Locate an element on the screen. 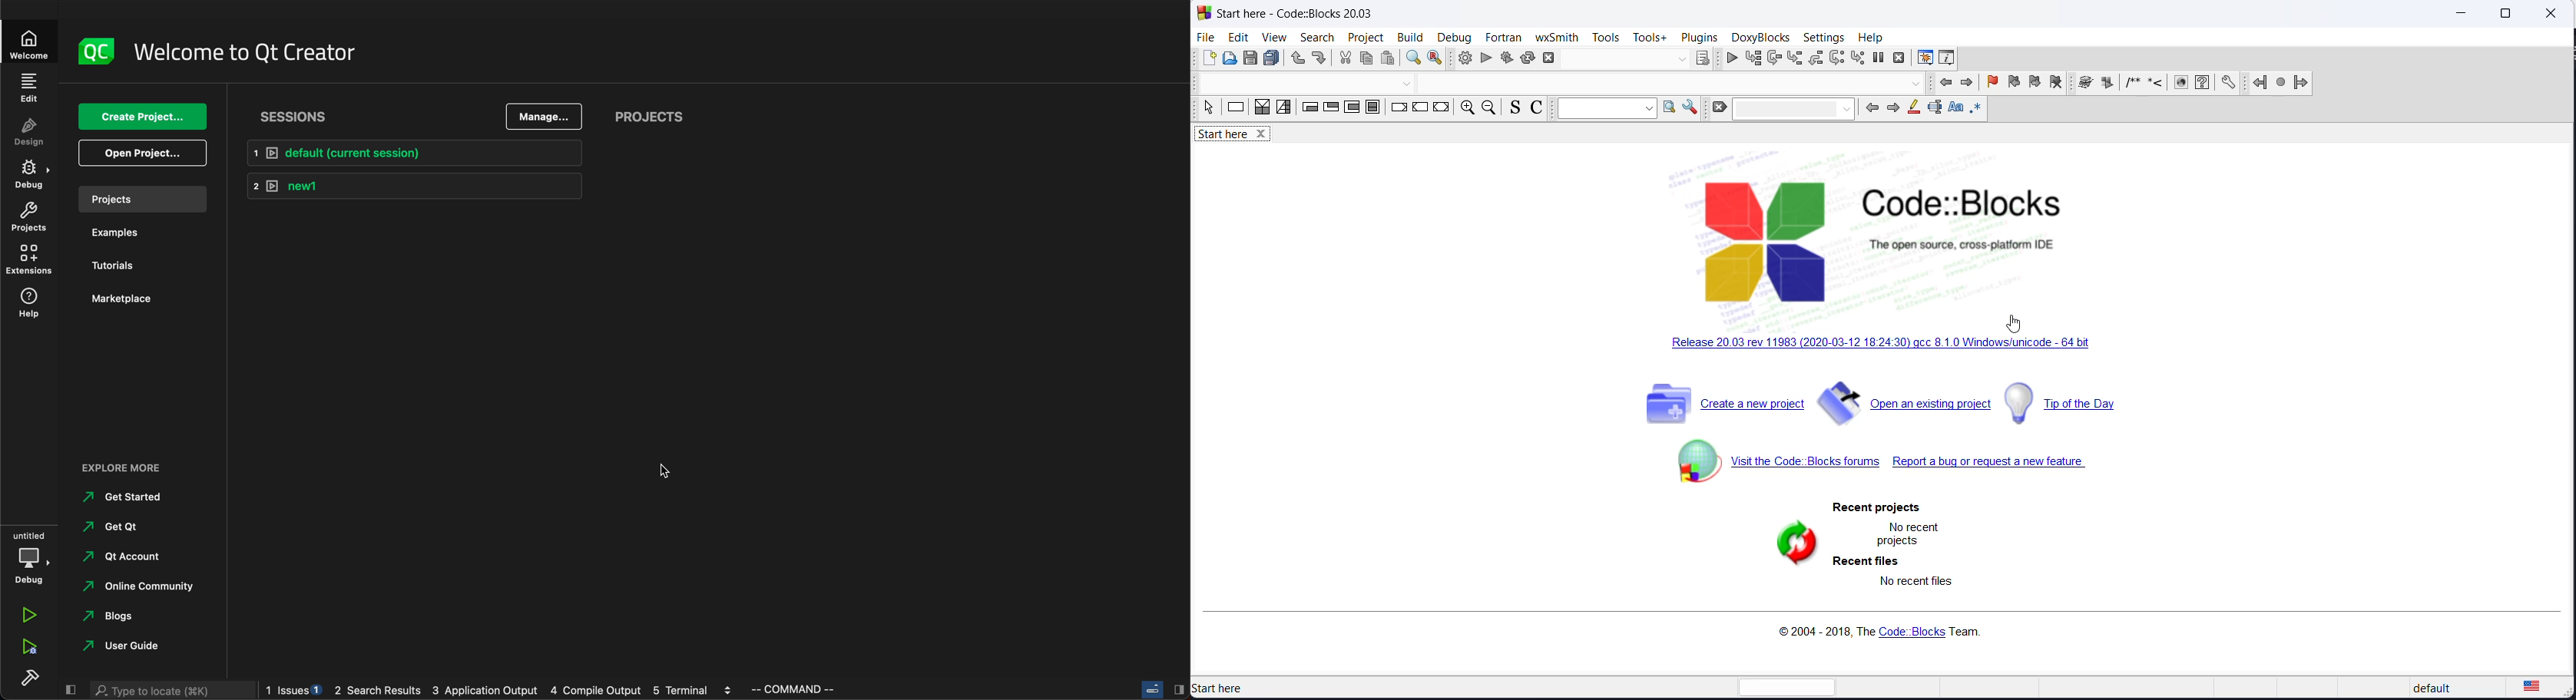  zoom in is located at coordinates (1465, 109).